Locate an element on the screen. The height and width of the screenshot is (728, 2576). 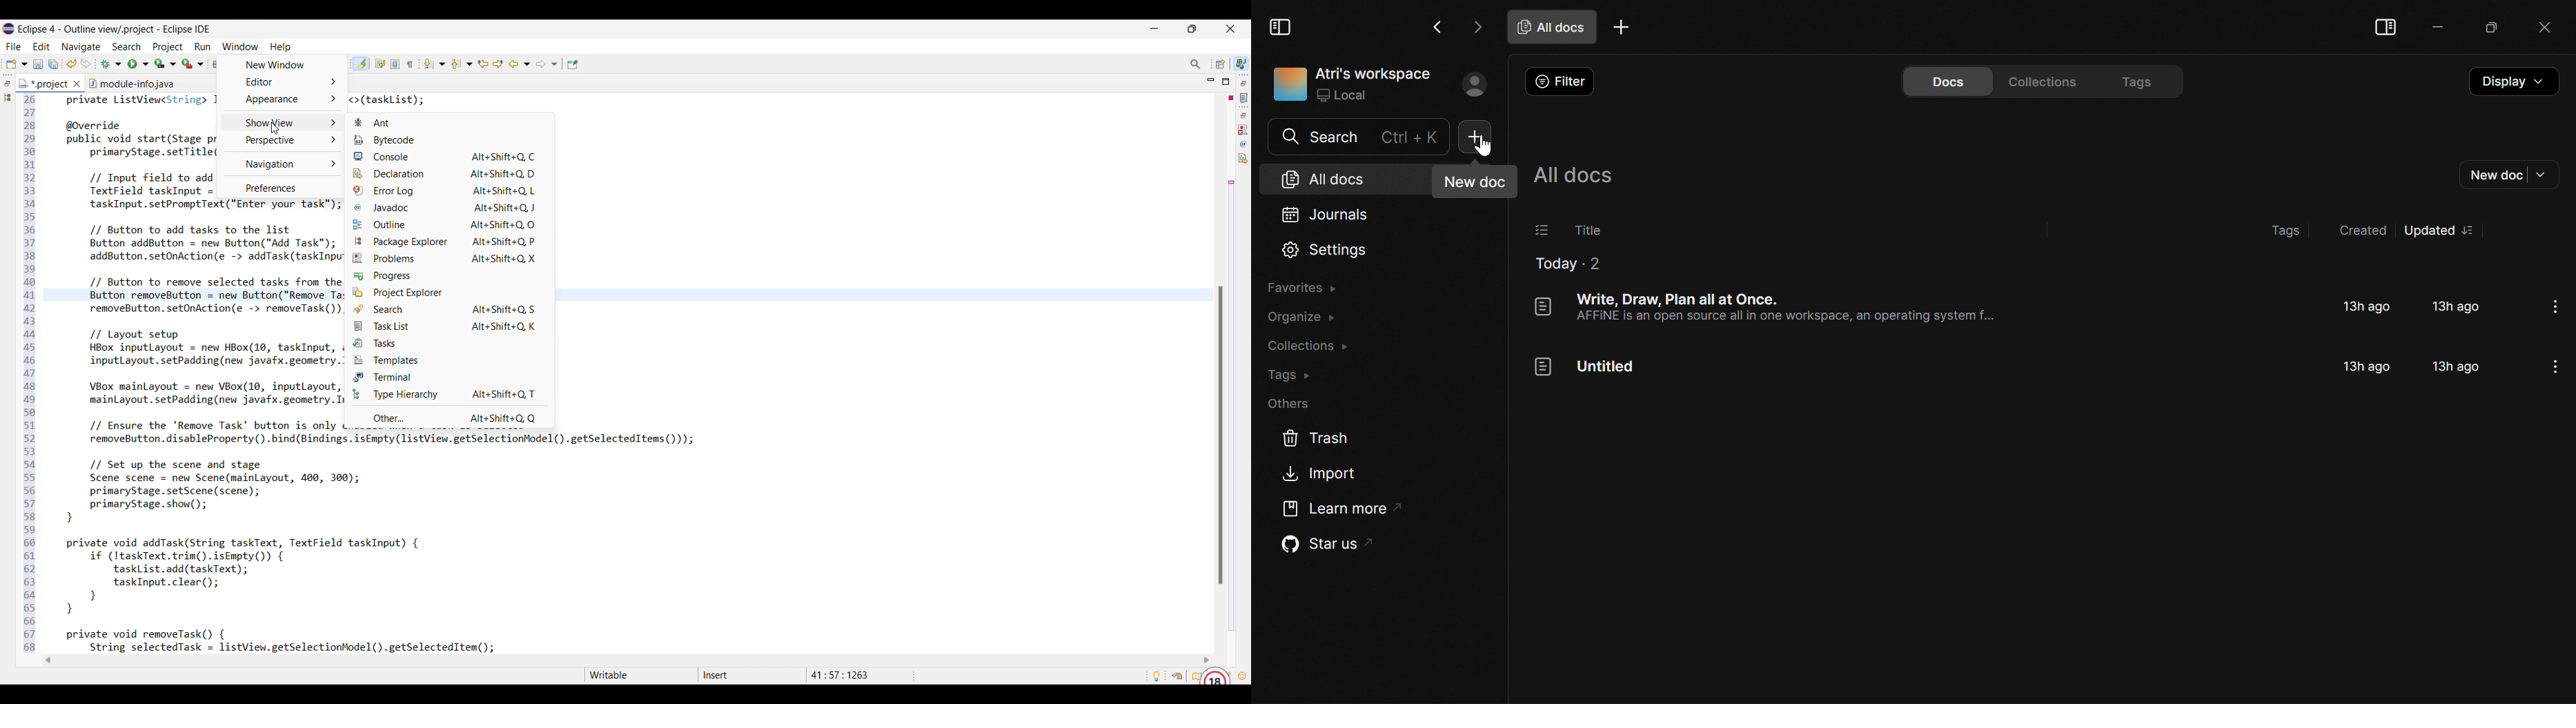
Close tab is located at coordinates (77, 83).